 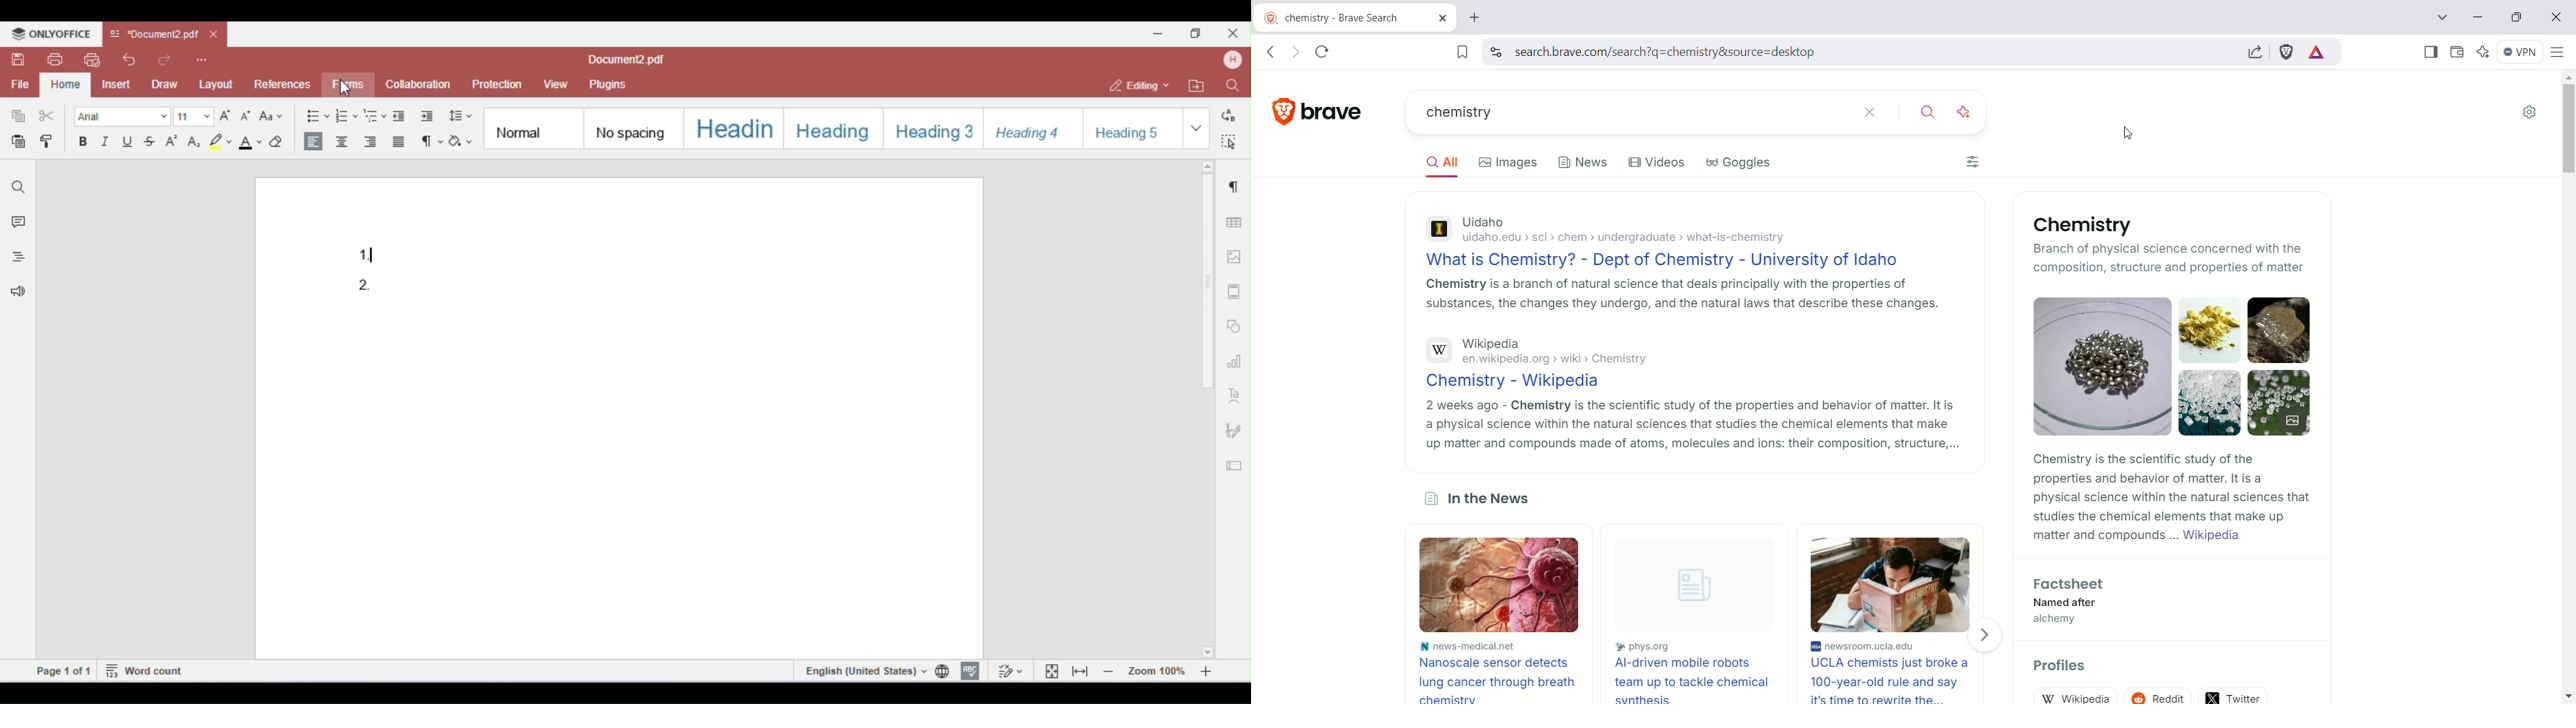 I want to click on Brave logo, so click(x=1319, y=111).